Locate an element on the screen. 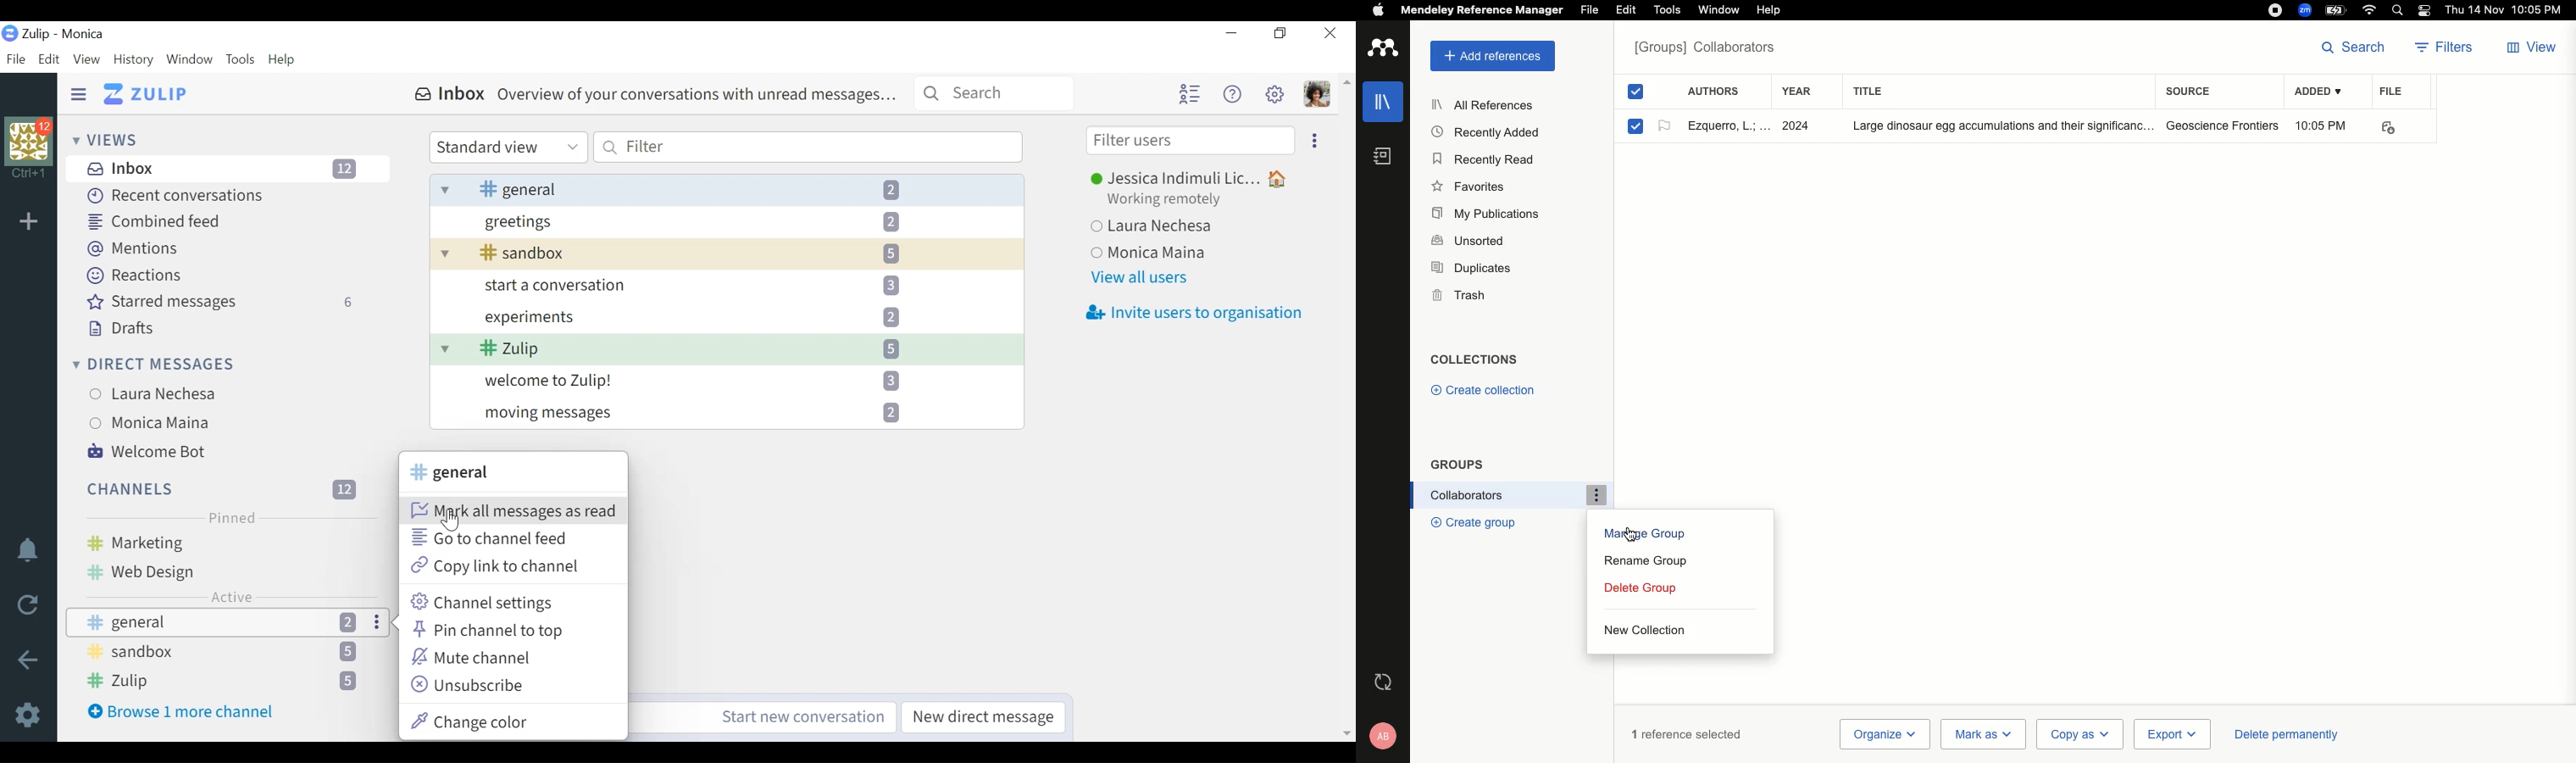 The height and width of the screenshot is (784, 2576). History is located at coordinates (134, 60).